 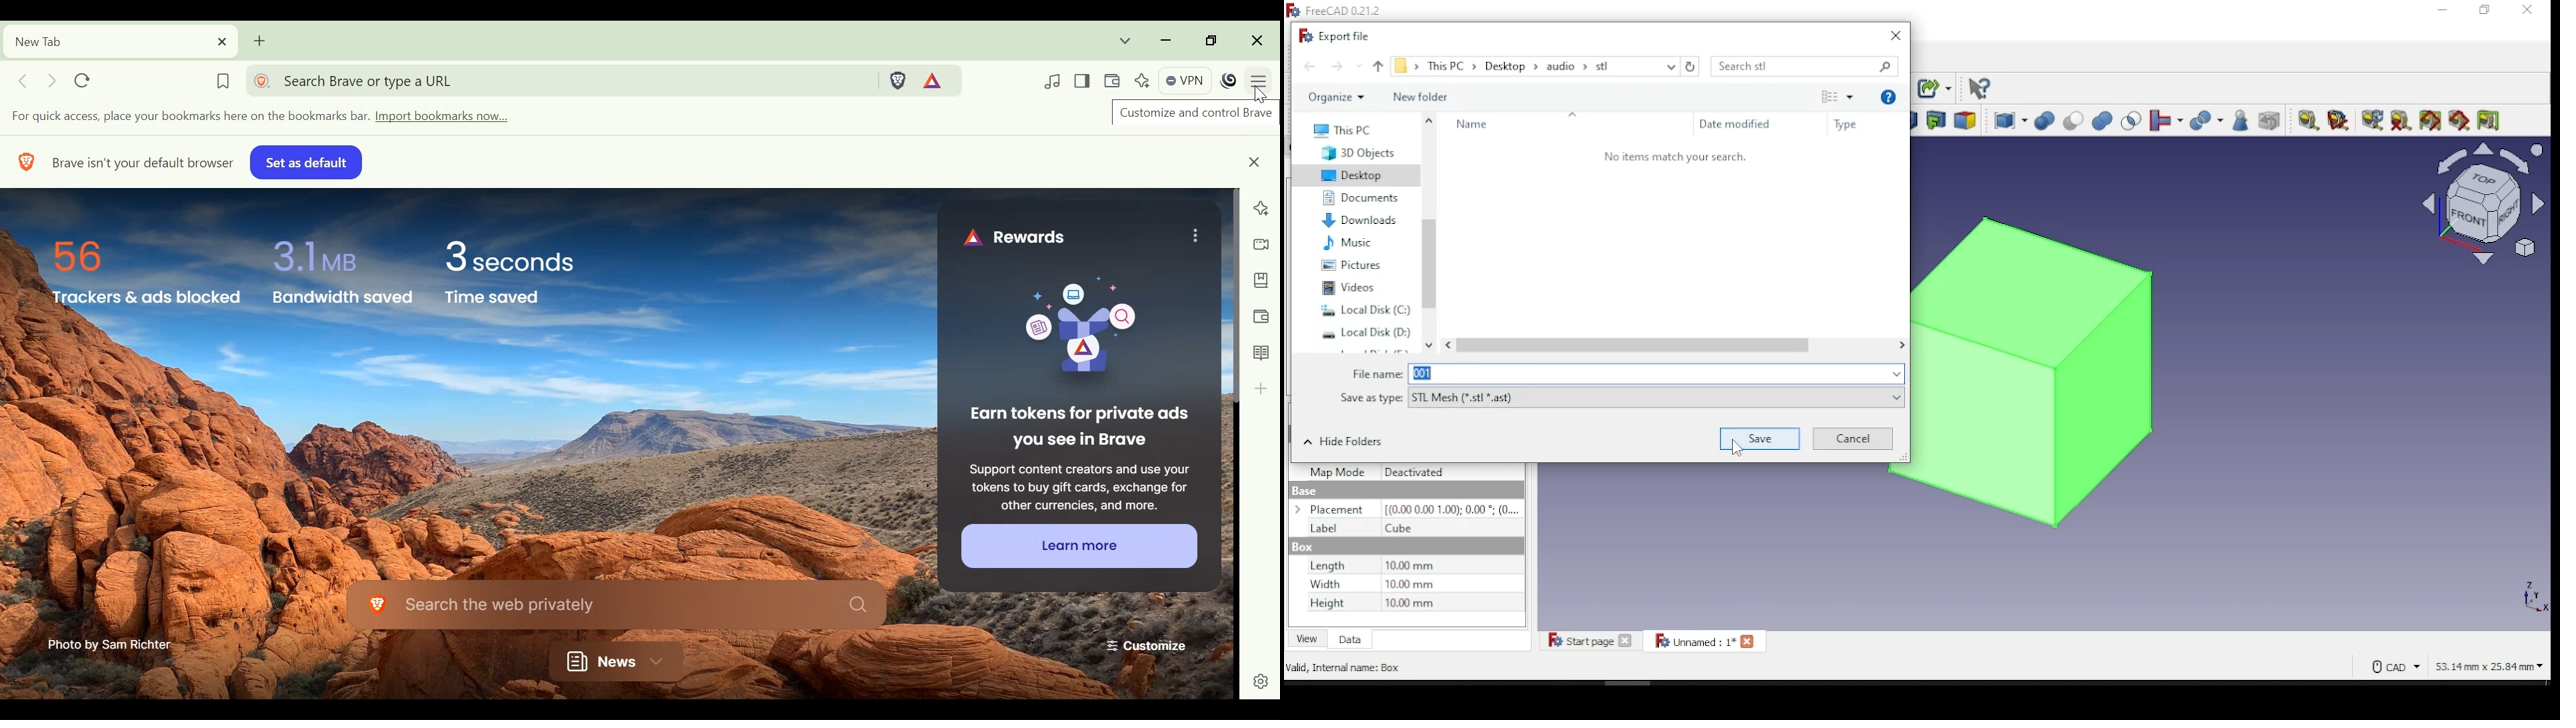 I want to click on Deactivated, so click(x=1418, y=472).